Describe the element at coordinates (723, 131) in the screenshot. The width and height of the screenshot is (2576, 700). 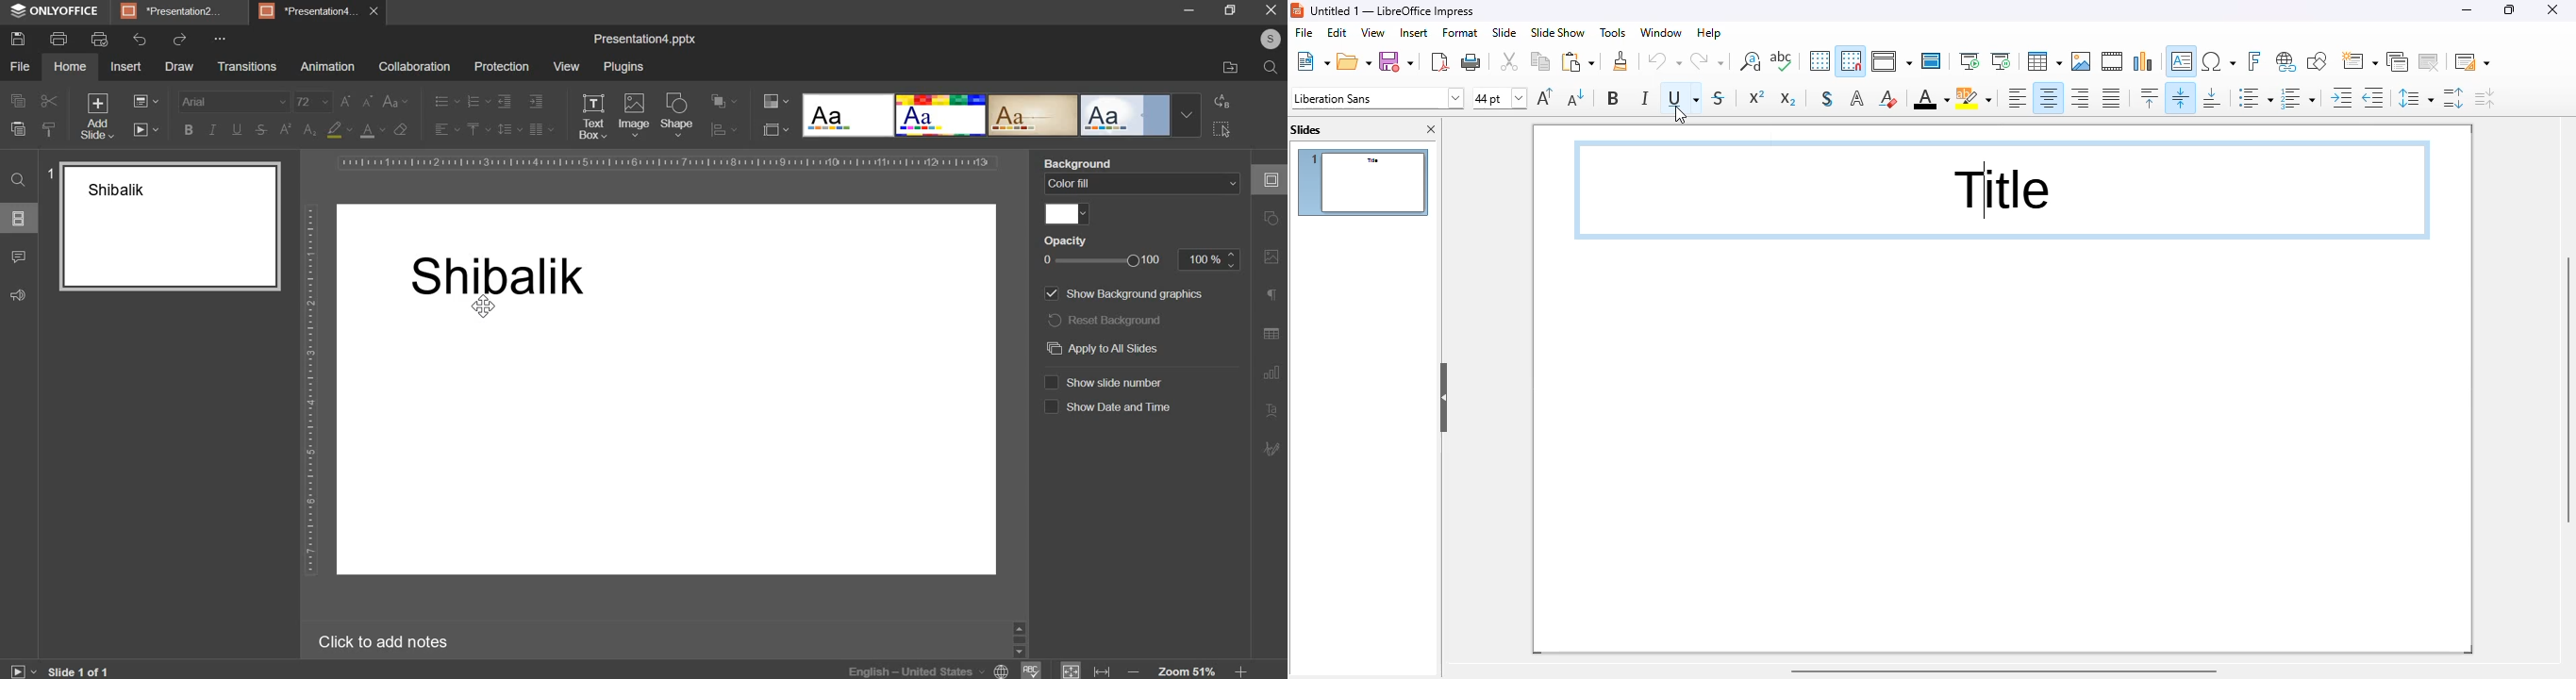
I see `align` at that location.